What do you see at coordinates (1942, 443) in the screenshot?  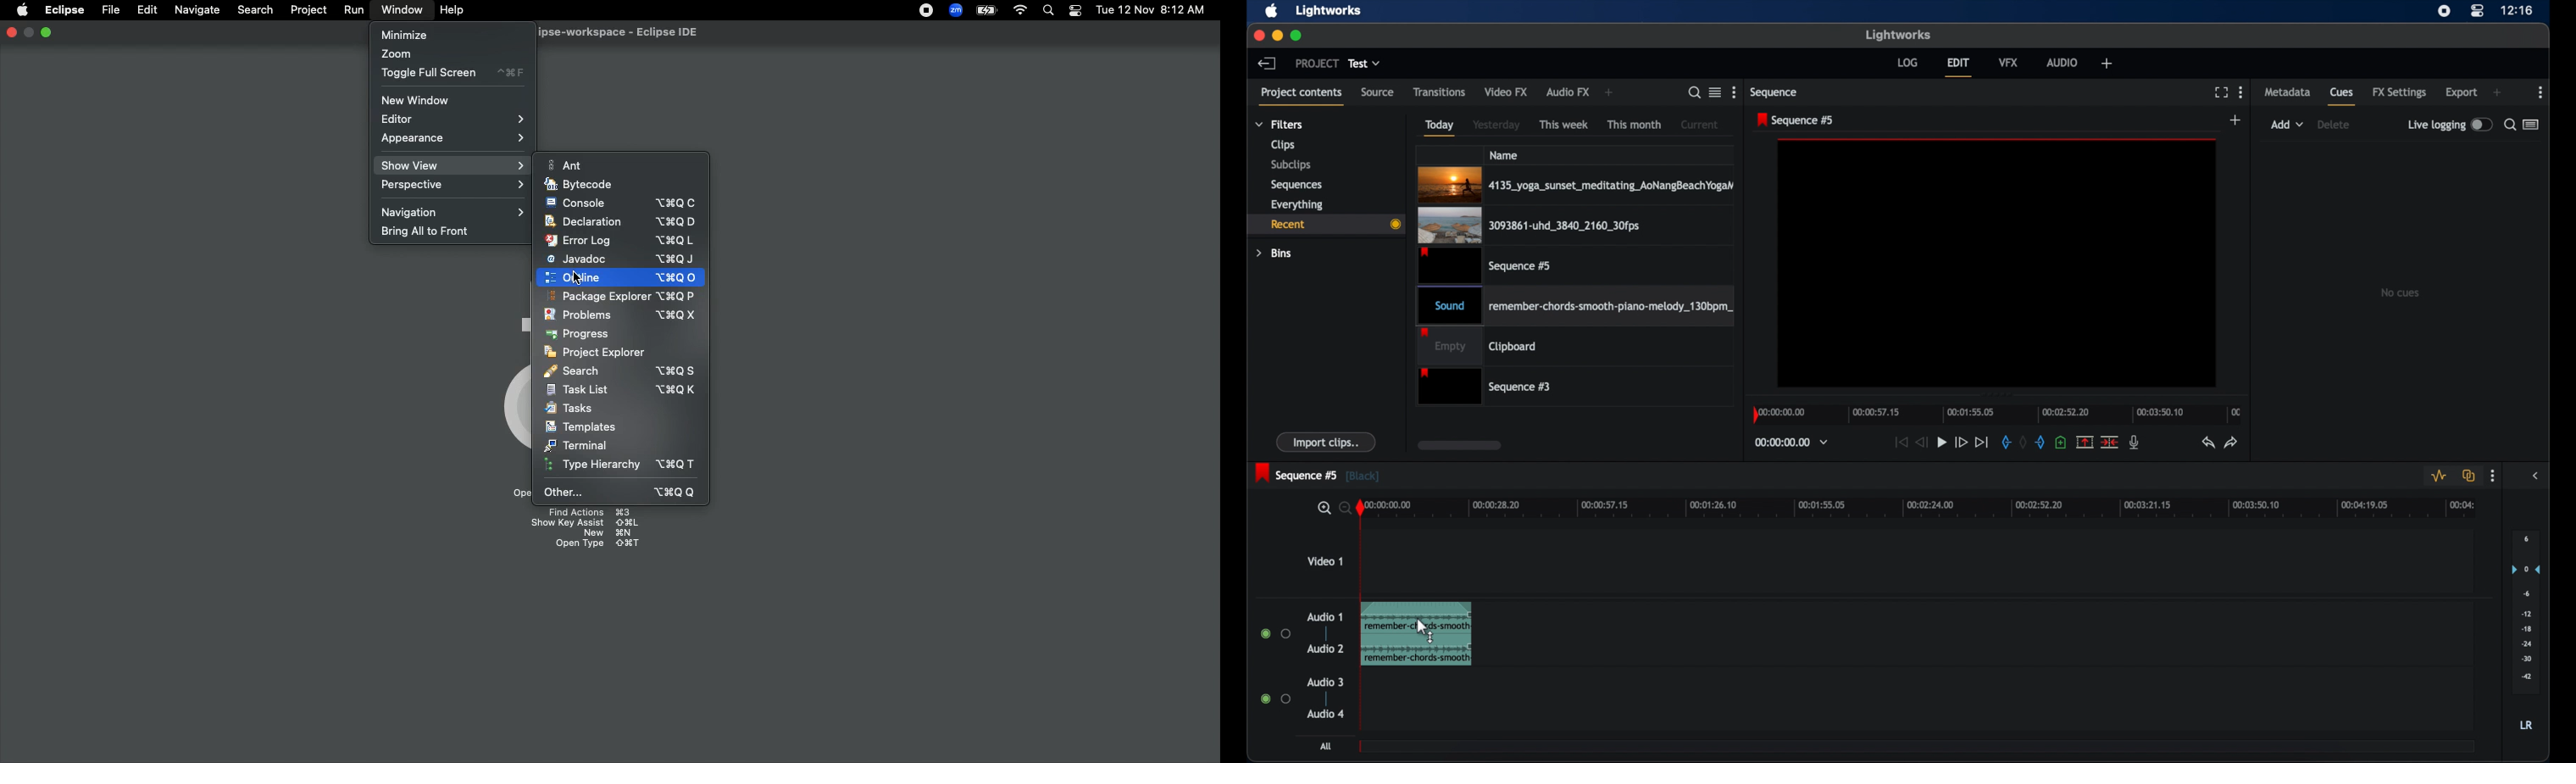 I see `play ` at bounding box center [1942, 443].